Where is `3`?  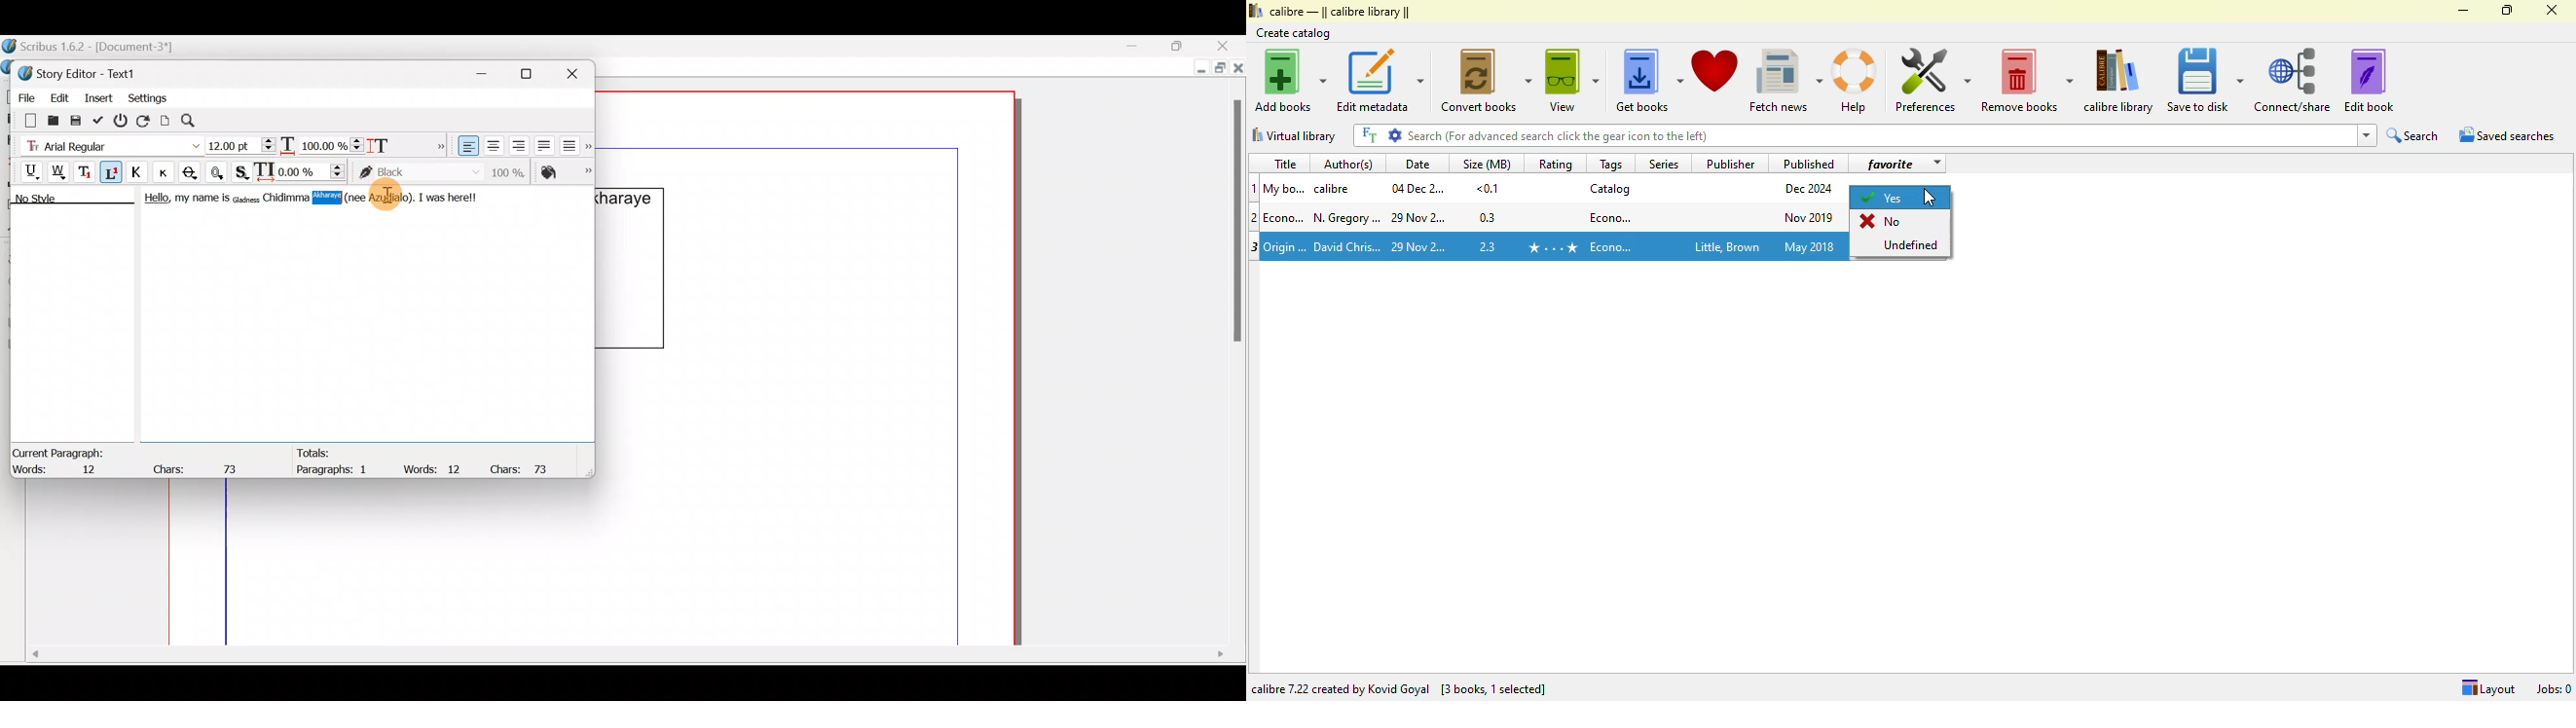 3 is located at coordinates (1255, 247).